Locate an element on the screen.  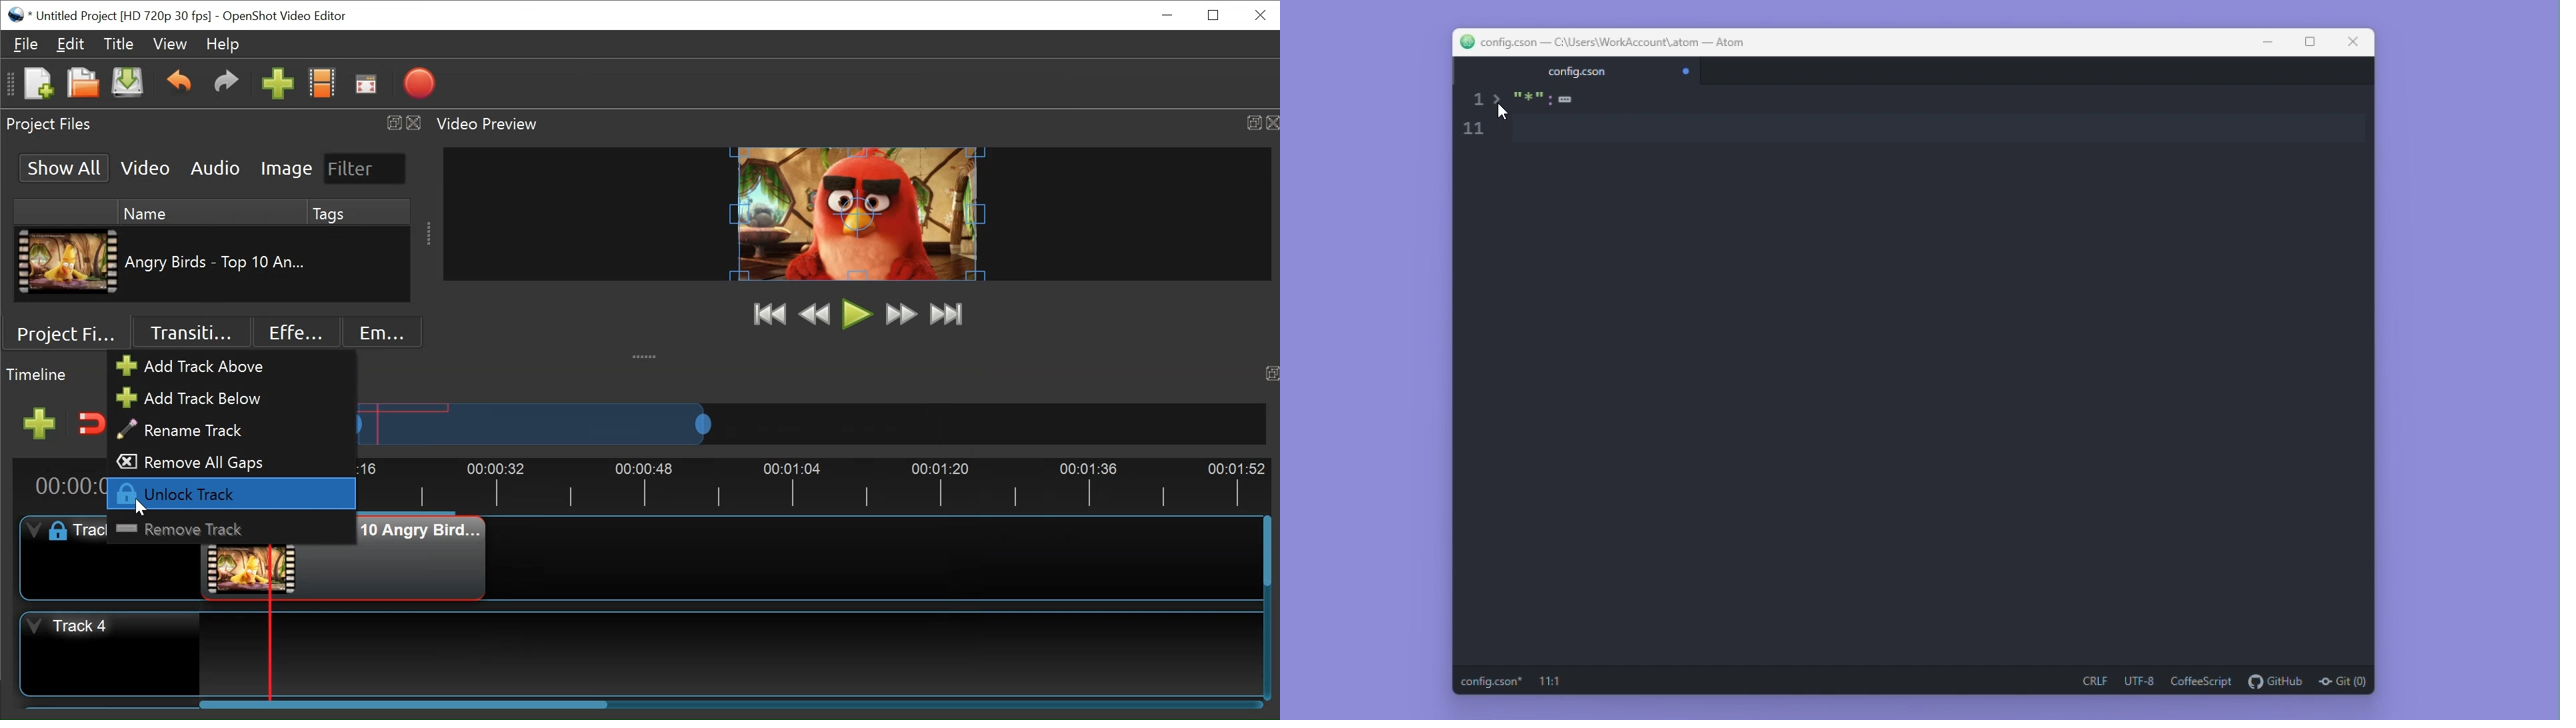
Redo is located at coordinates (227, 85).